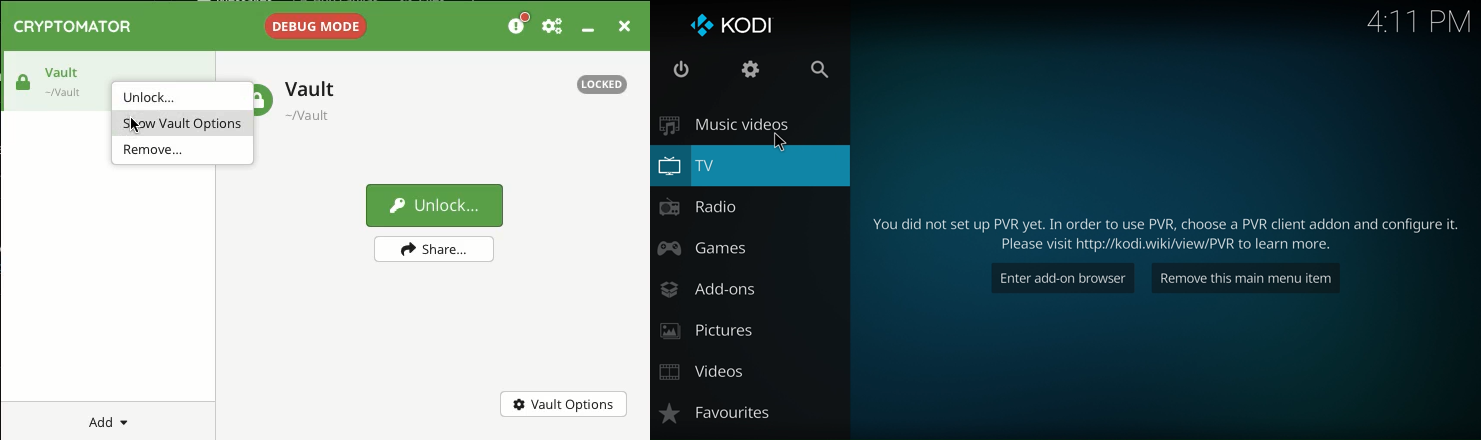  What do you see at coordinates (106, 422) in the screenshot?
I see `Add` at bounding box center [106, 422].